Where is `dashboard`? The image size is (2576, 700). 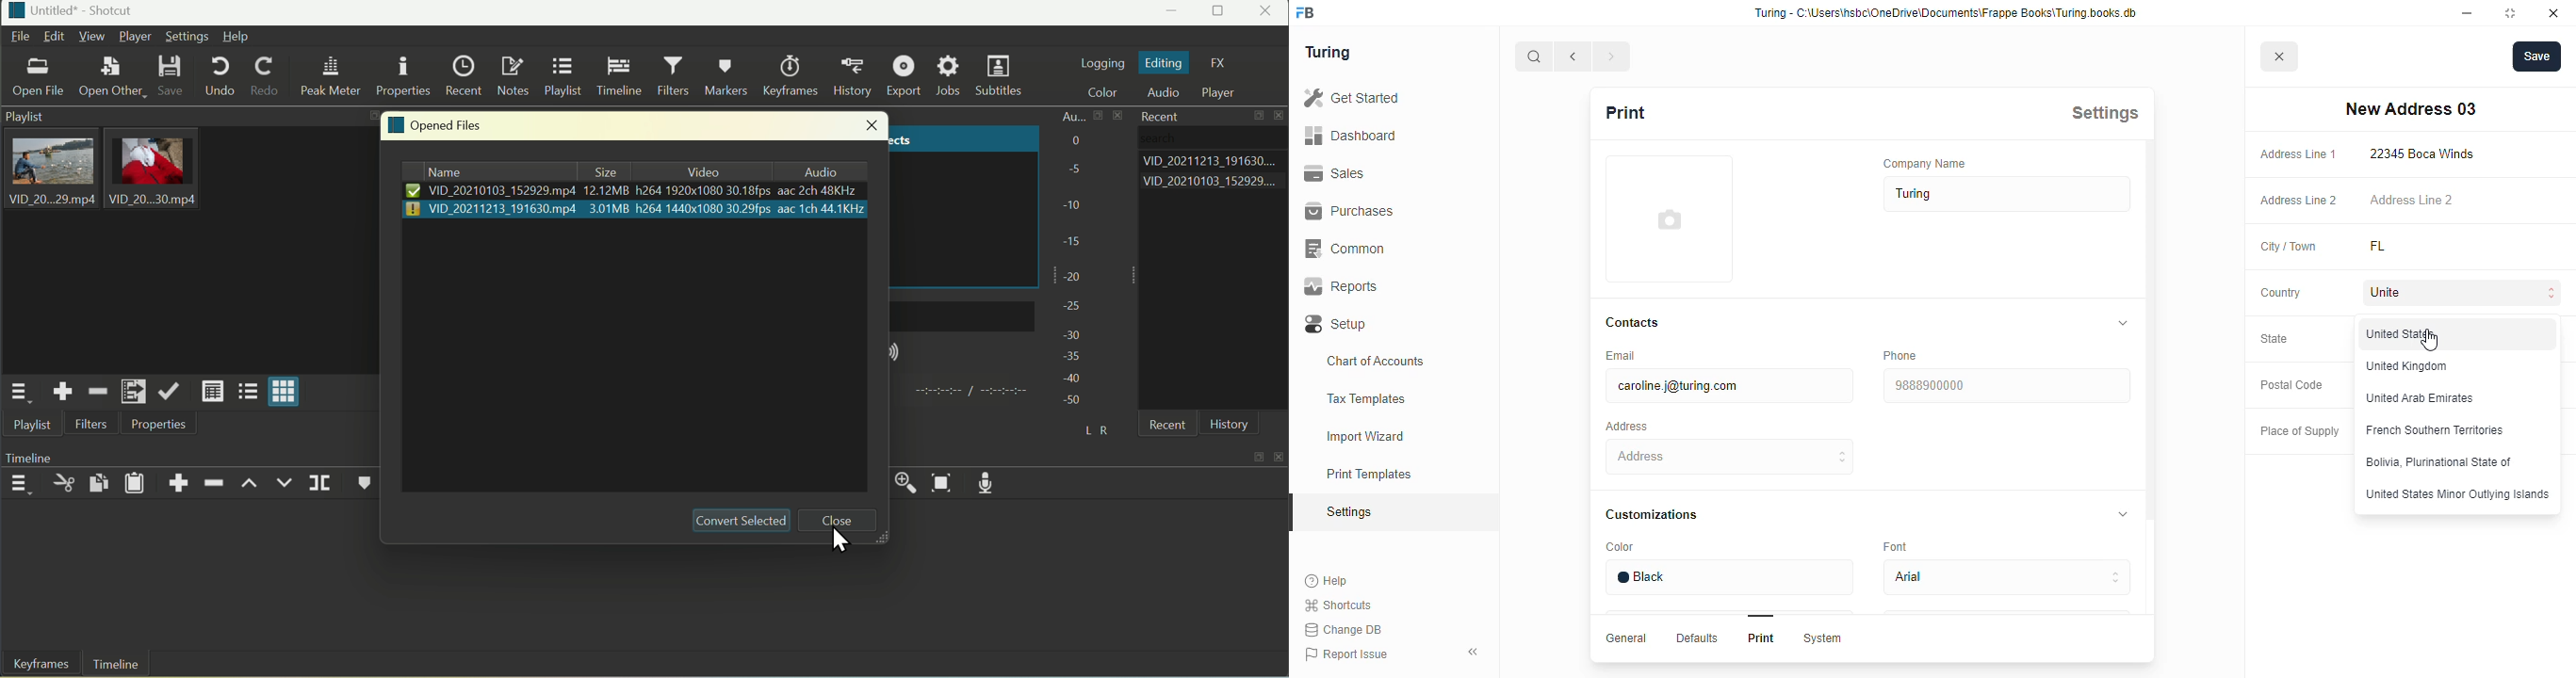
dashboard is located at coordinates (1350, 135).